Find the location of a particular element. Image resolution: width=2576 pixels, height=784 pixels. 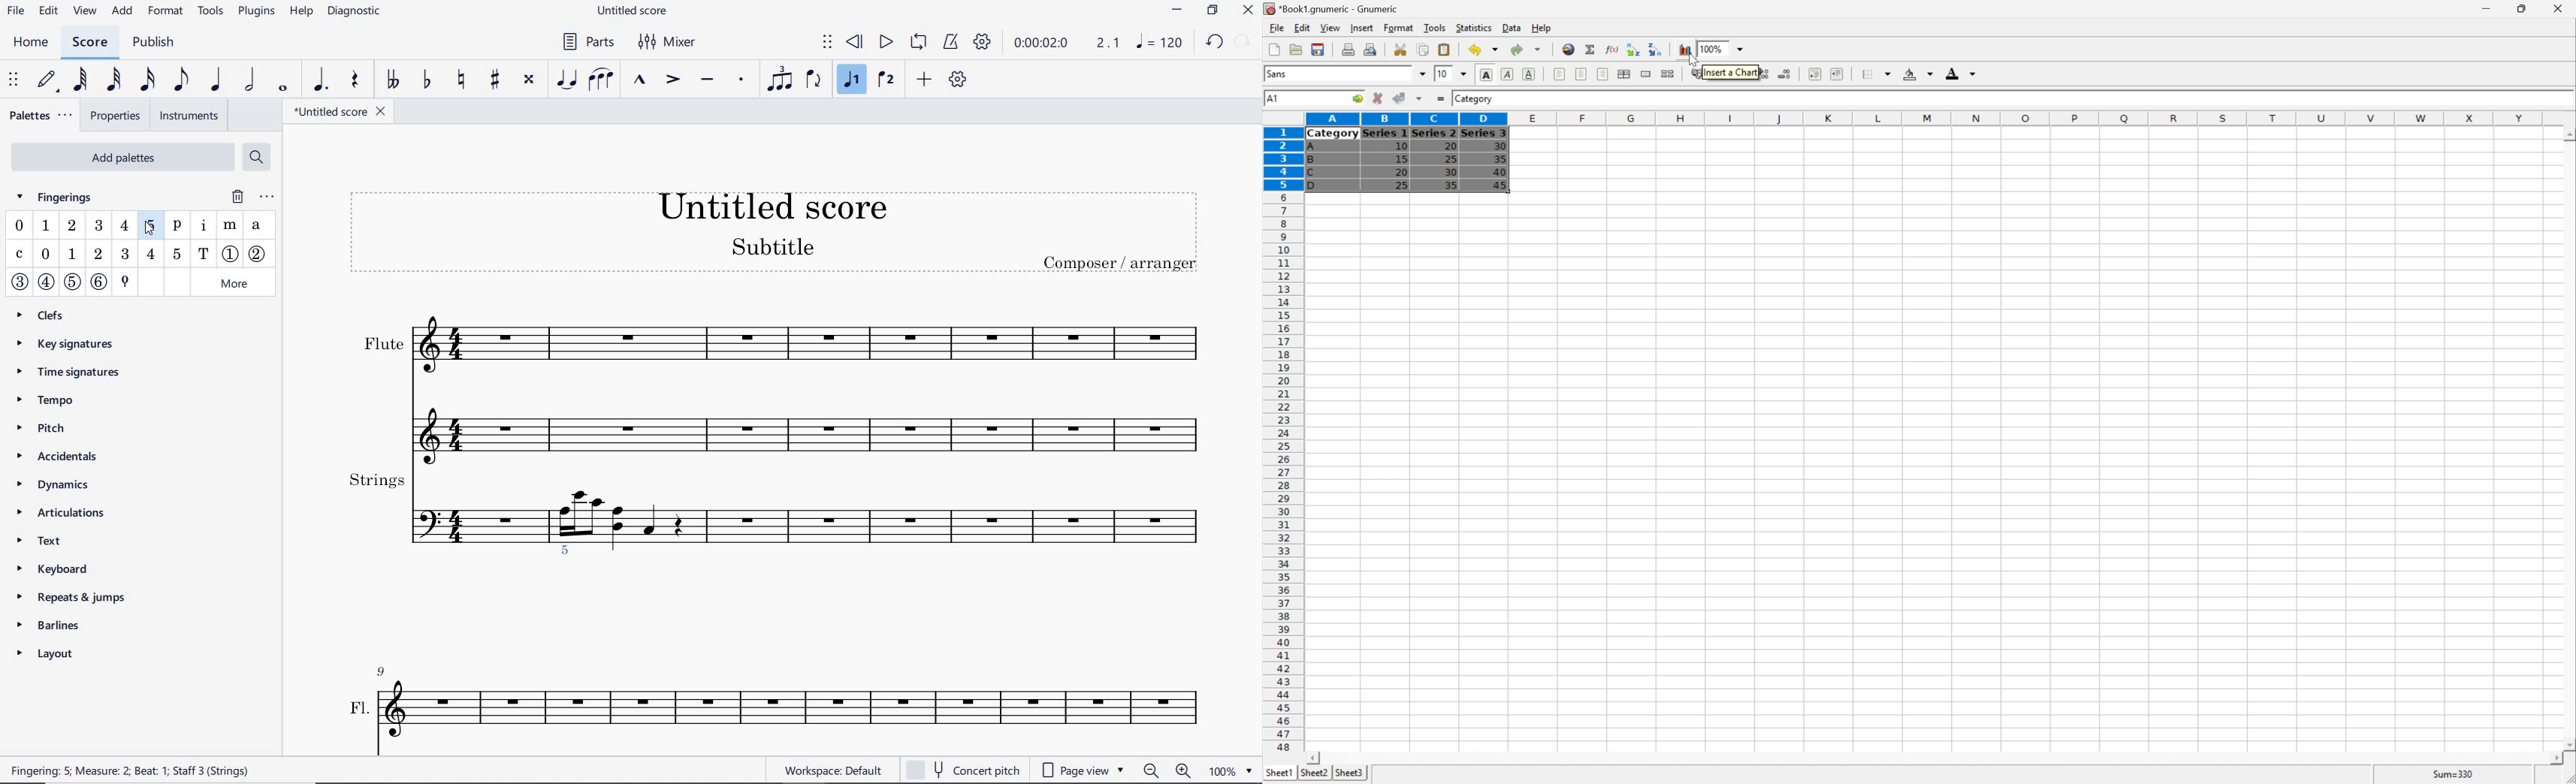

fingering 0 is located at coordinates (20, 225).